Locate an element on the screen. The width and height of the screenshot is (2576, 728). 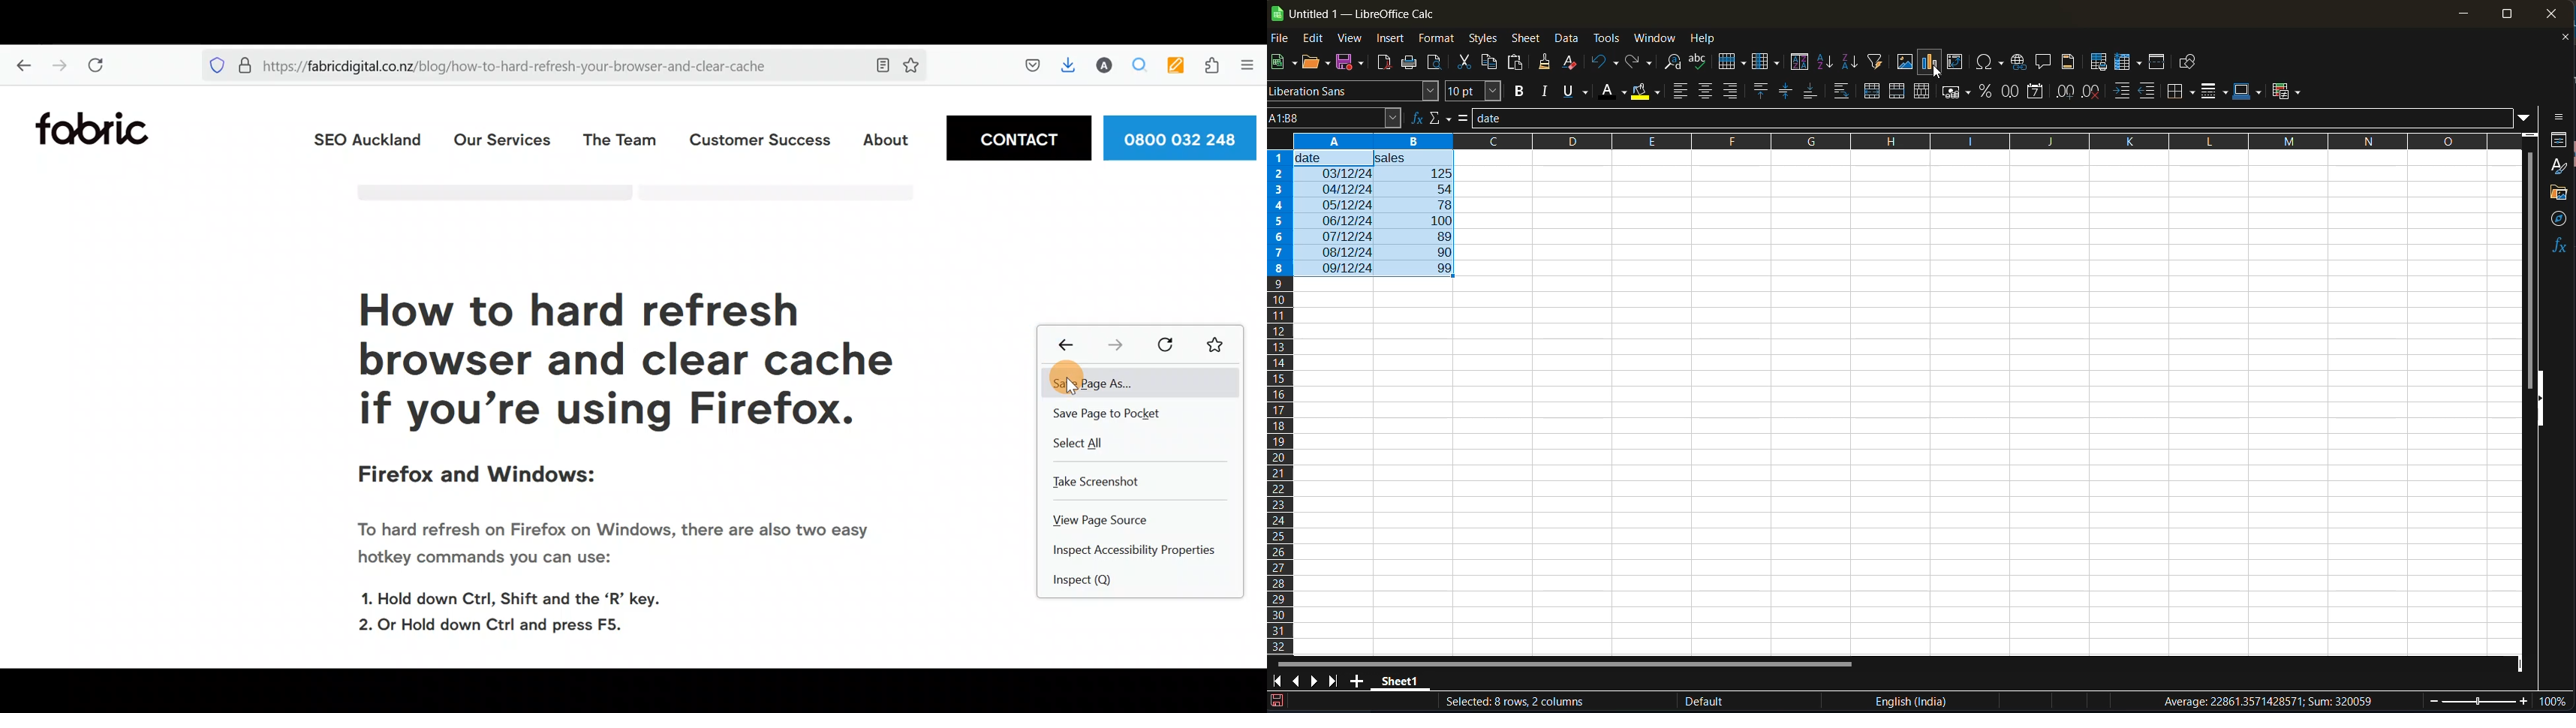
properties is located at coordinates (2559, 142).